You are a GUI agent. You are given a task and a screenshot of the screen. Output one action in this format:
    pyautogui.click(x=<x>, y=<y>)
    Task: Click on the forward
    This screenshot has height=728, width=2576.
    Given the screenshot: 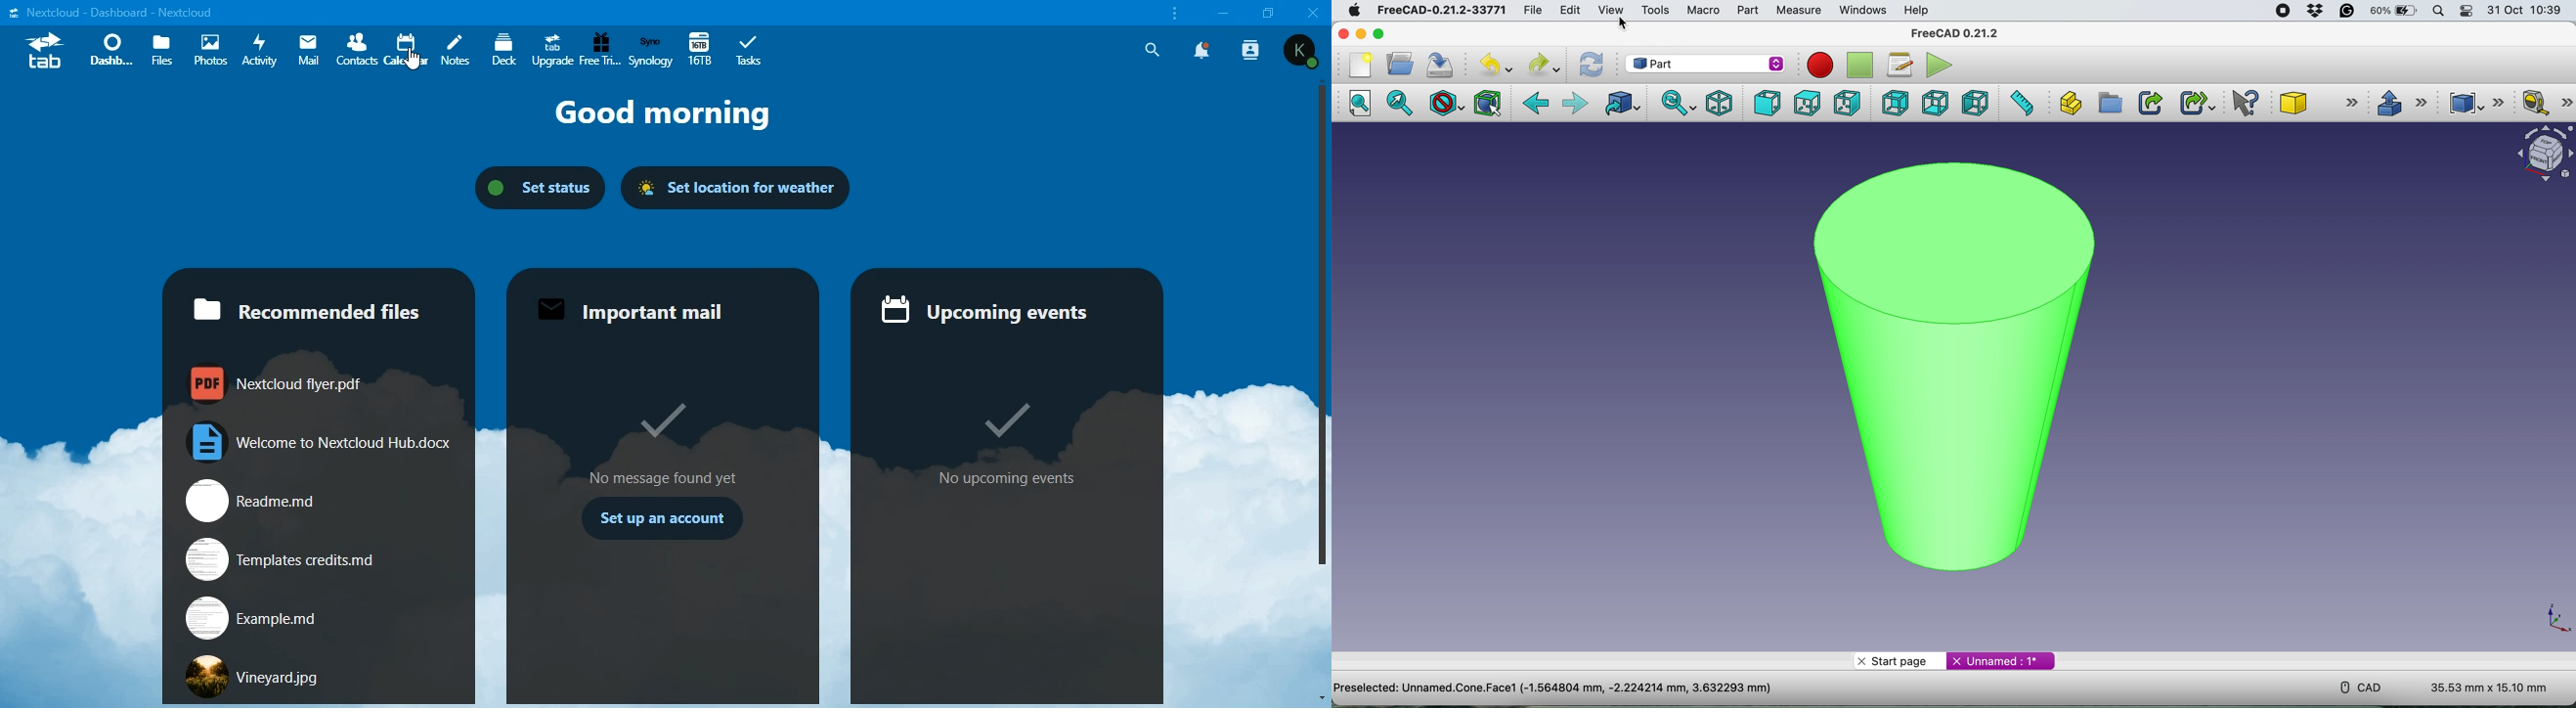 What is the action you would take?
    pyautogui.click(x=1575, y=104)
    